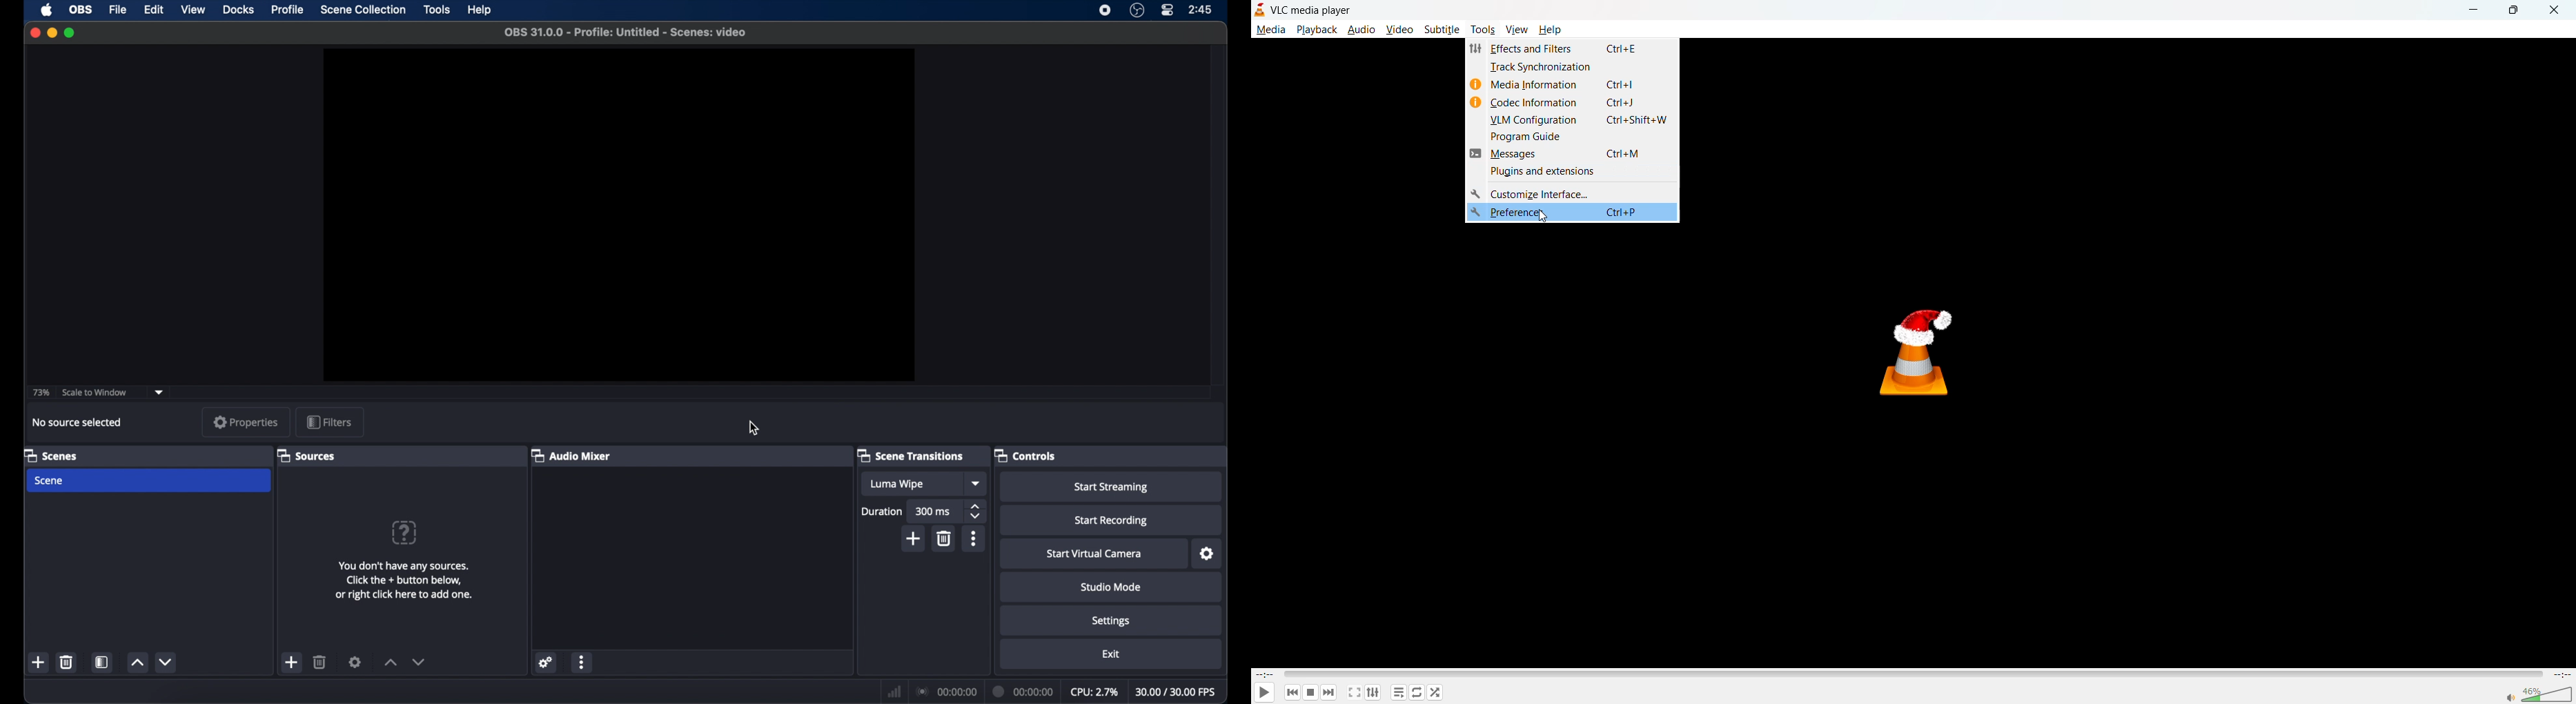 This screenshot has height=728, width=2576. Describe the element at coordinates (246, 422) in the screenshot. I see `properties` at that location.